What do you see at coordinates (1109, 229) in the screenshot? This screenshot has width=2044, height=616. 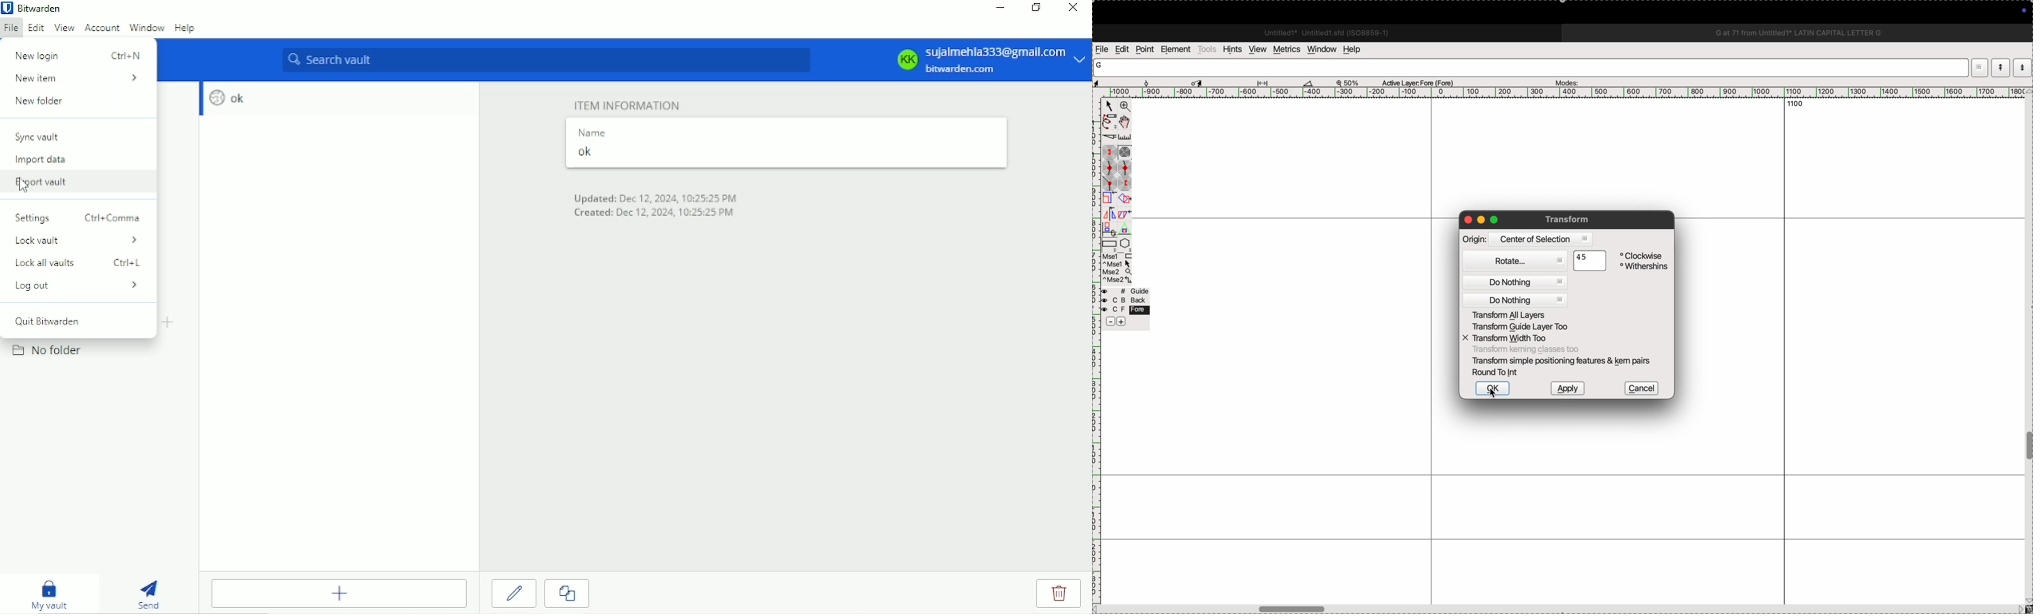 I see `3D rotate` at bounding box center [1109, 229].